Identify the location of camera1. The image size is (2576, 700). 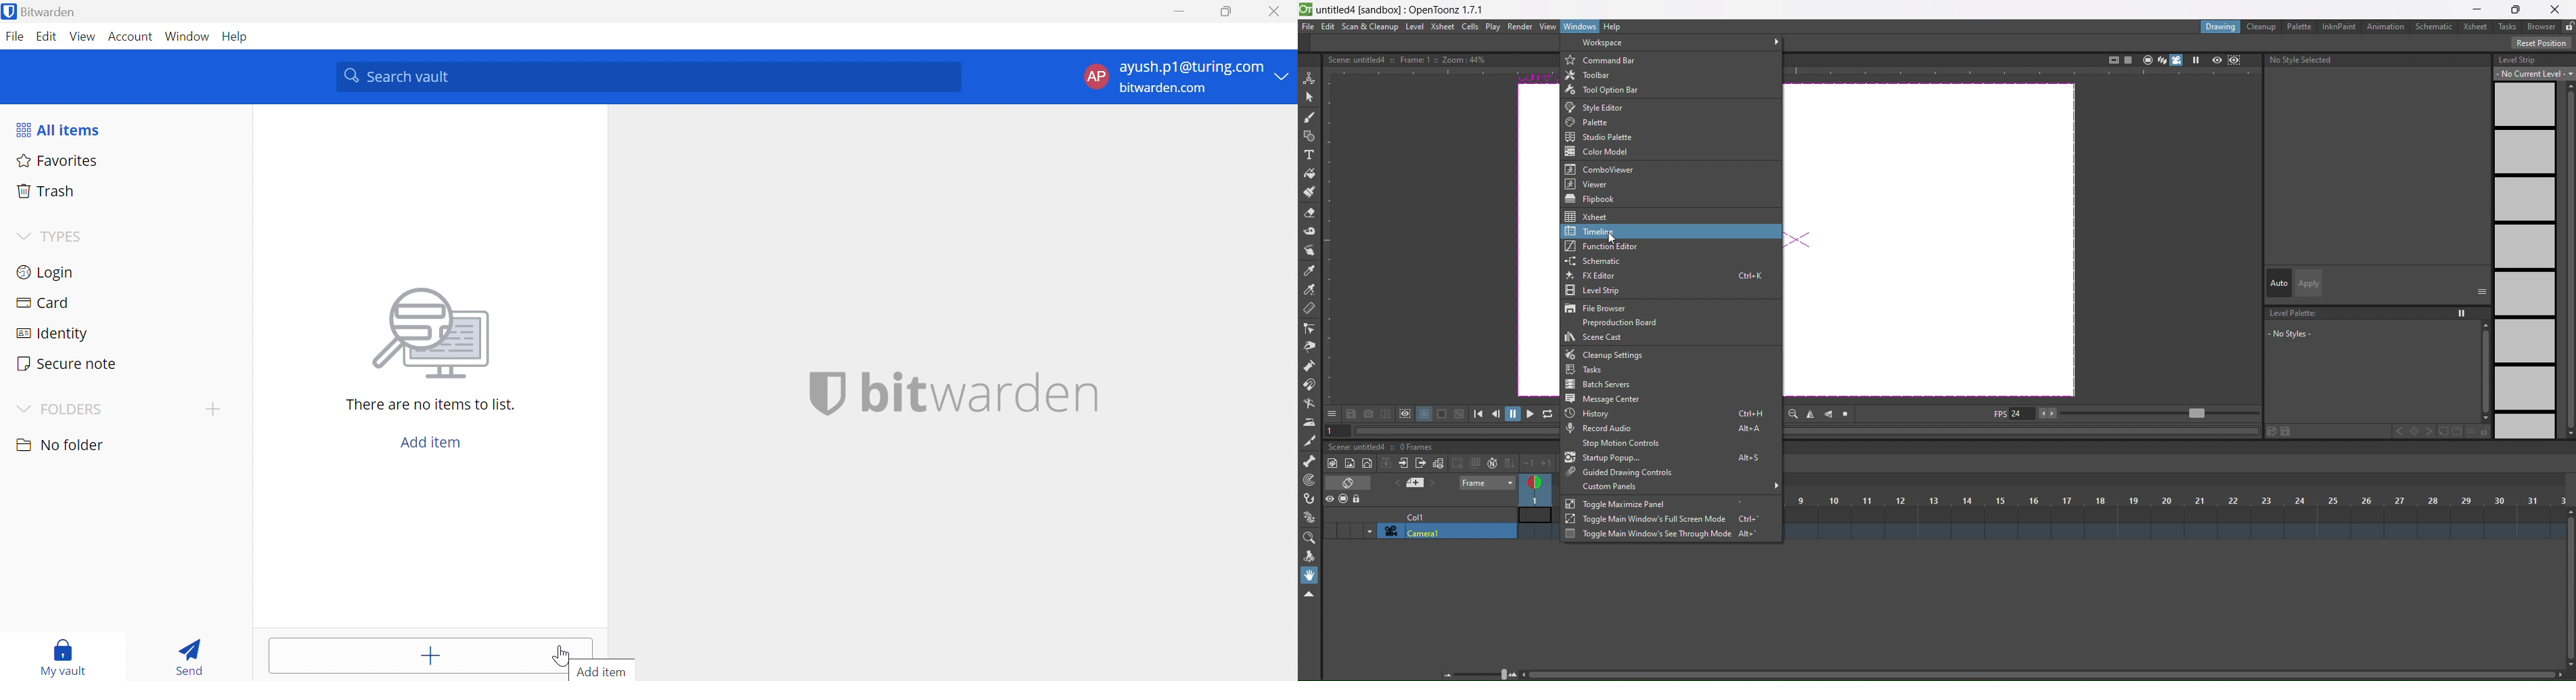
(1448, 532).